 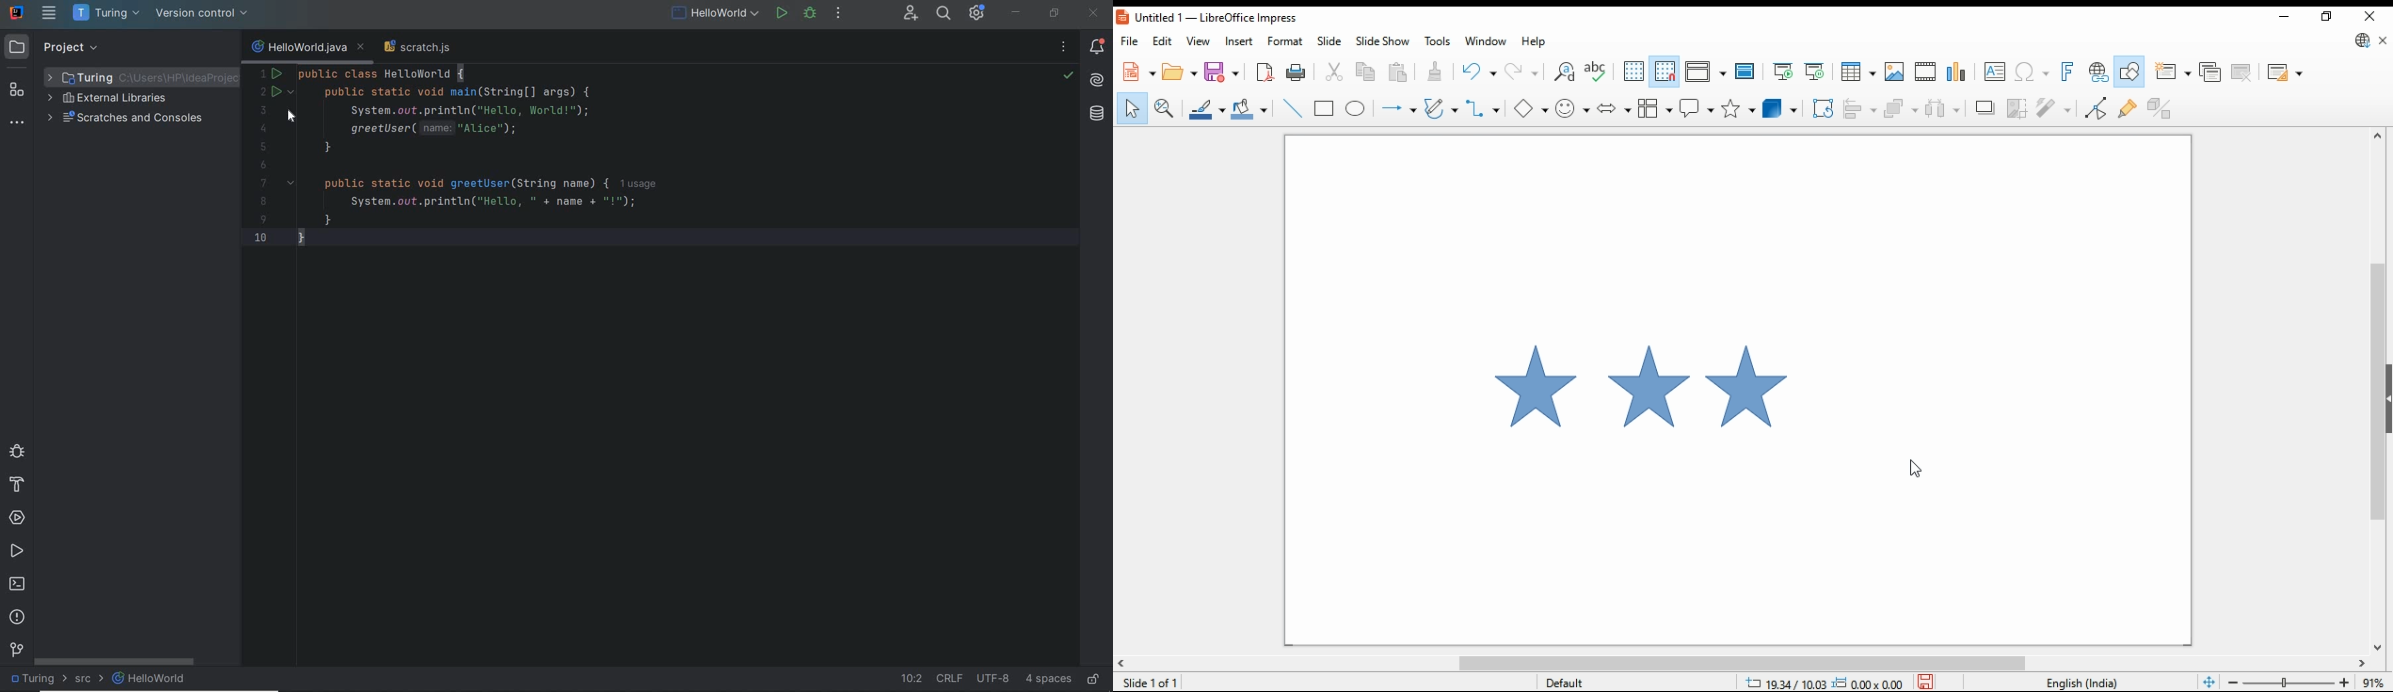 What do you see at coordinates (977, 13) in the screenshot?
I see `IDE and Project settings` at bounding box center [977, 13].